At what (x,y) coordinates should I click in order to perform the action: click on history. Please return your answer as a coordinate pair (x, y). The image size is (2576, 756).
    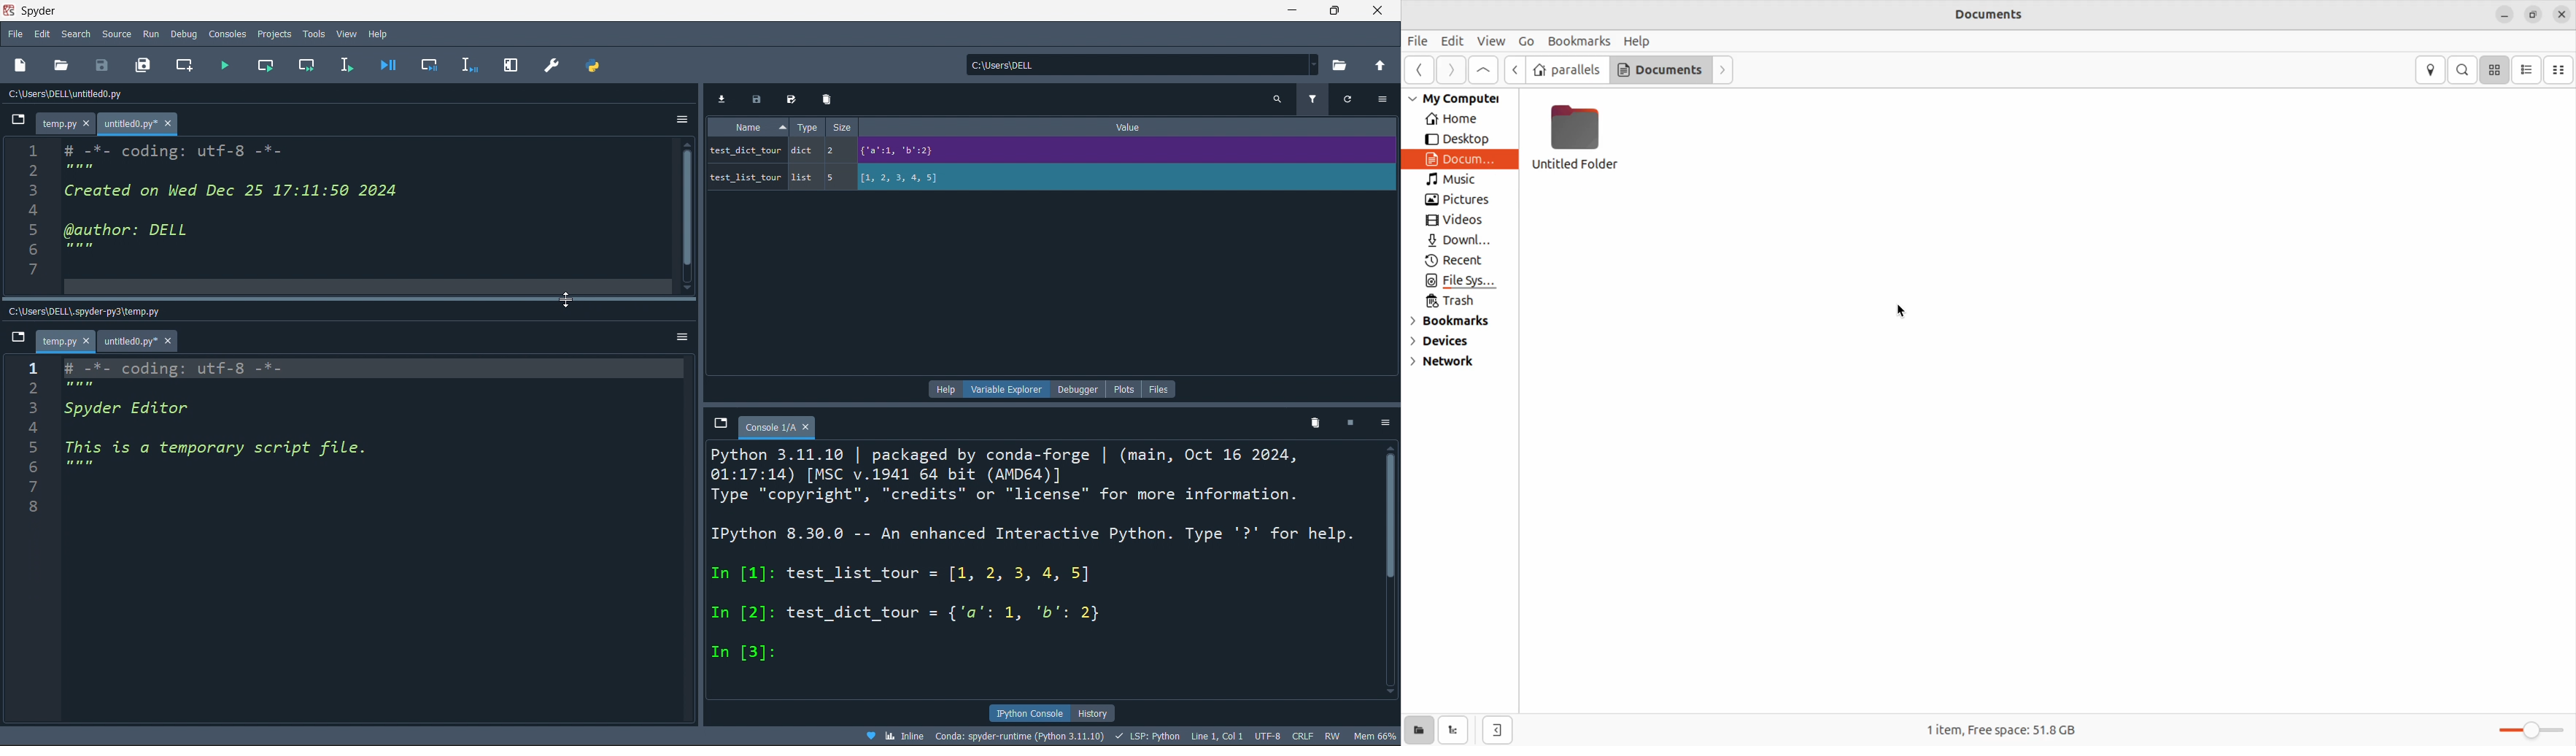
    Looking at the image, I should click on (1110, 712).